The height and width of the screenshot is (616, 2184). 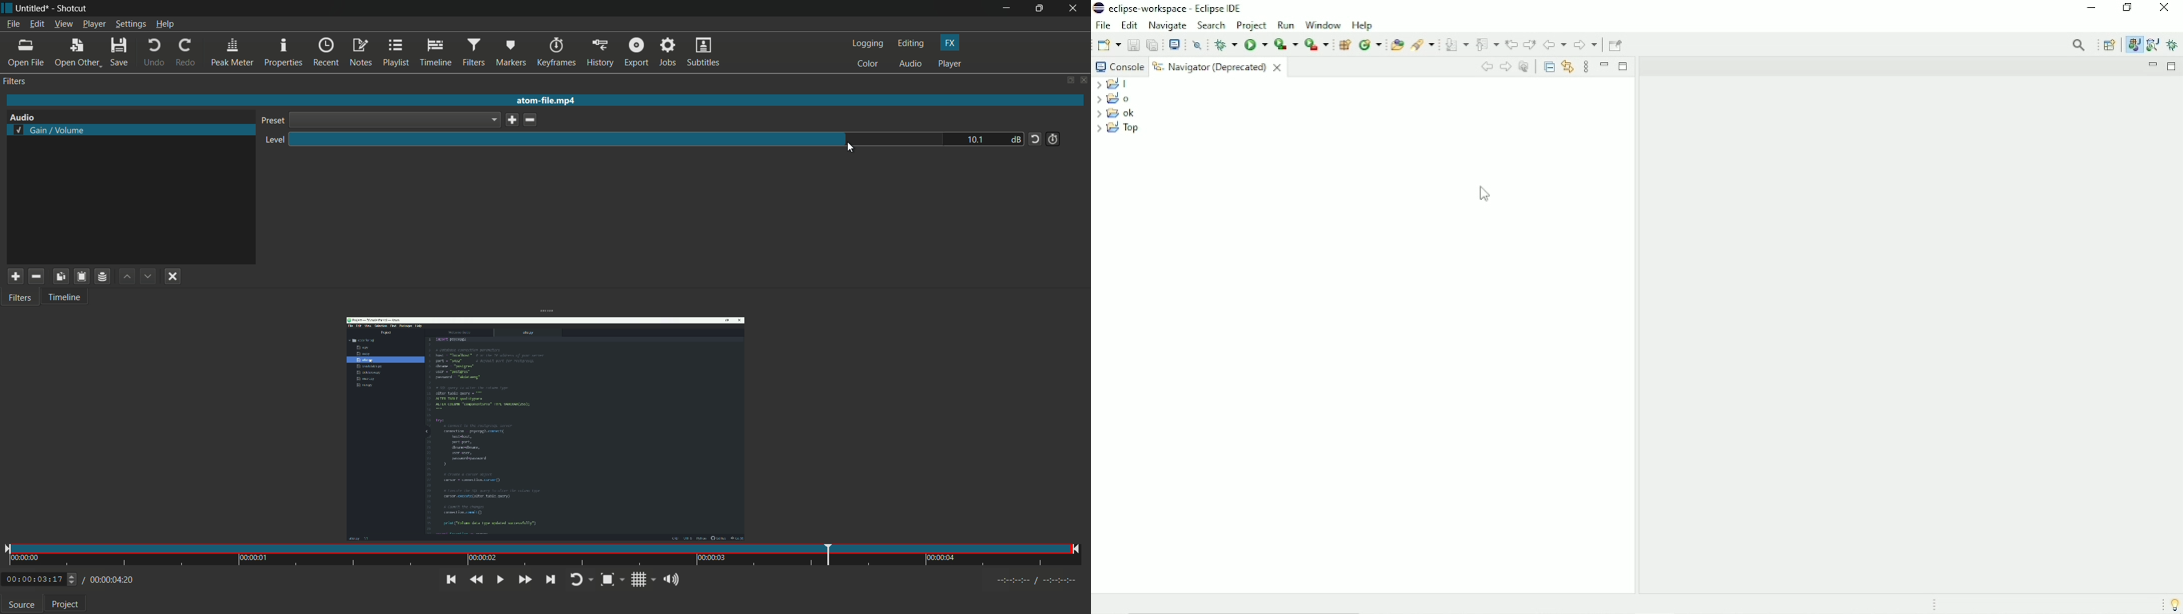 What do you see at coordinates (22, 299) in the screenshot?
I see `Filters` at bounding box center [22, 299].